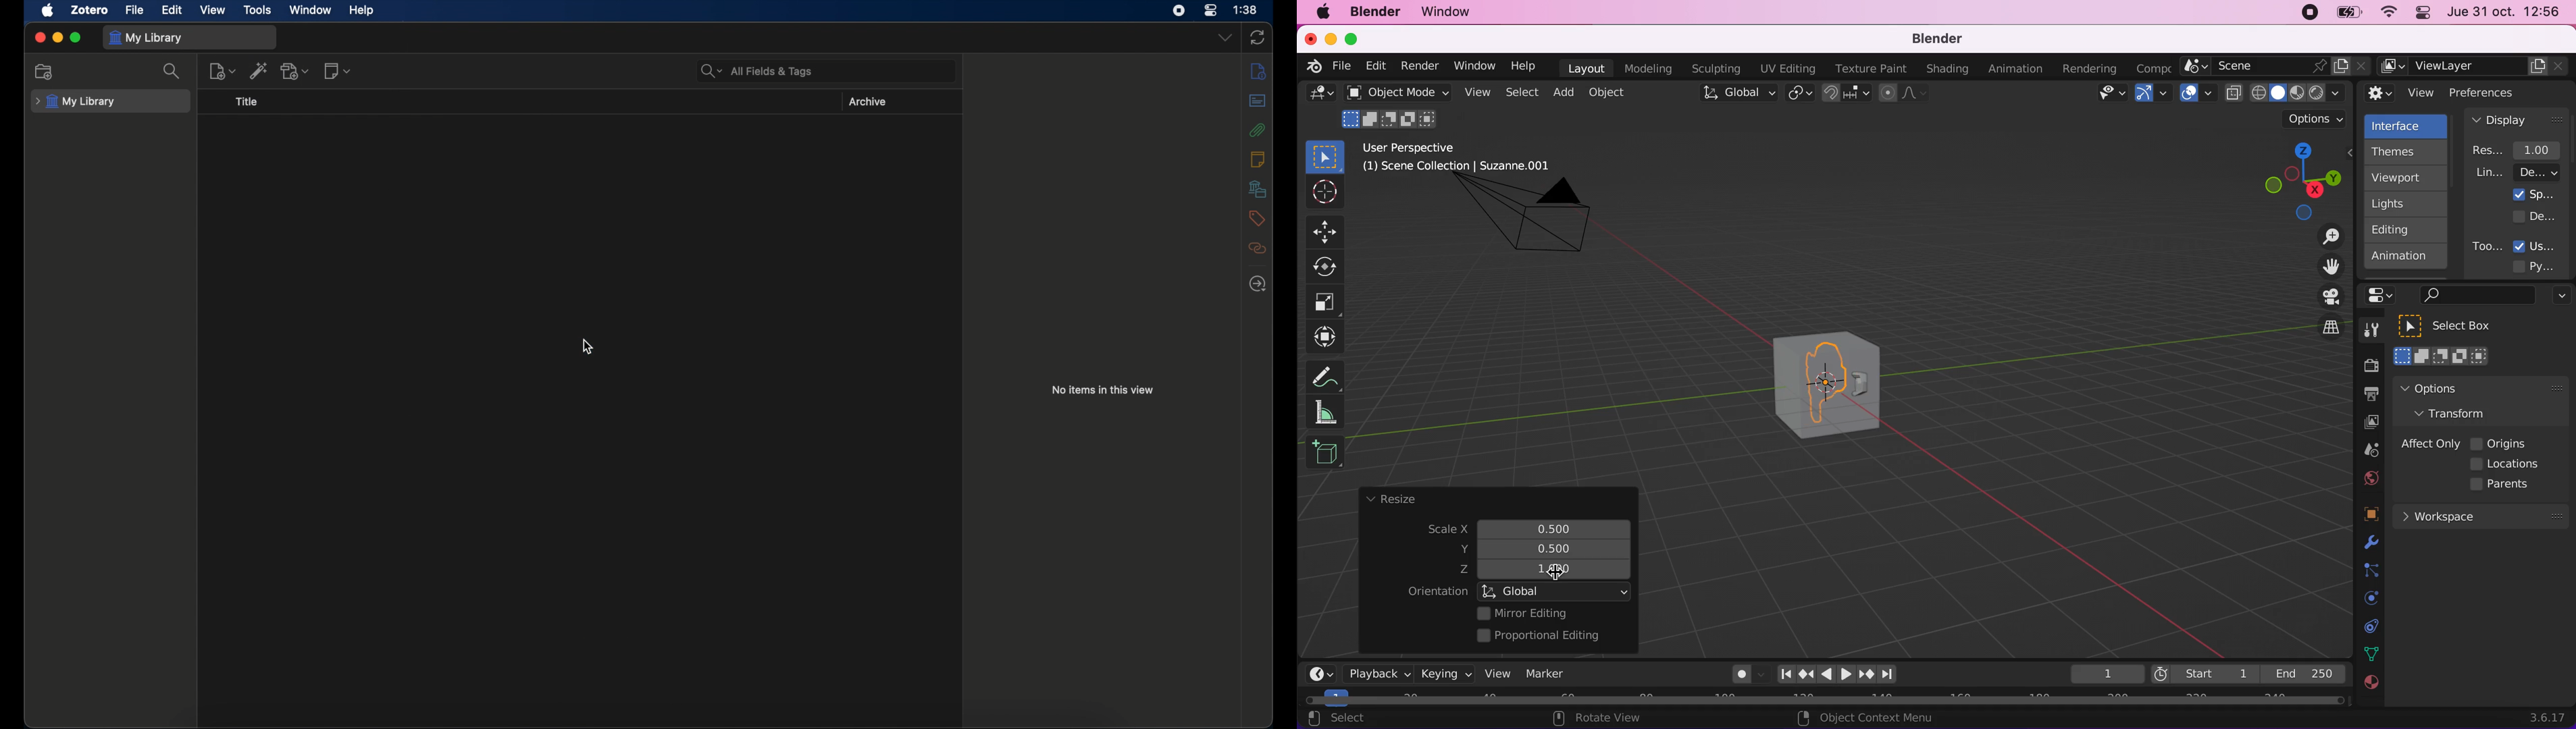 This screenshot has height=756, width=2576. I want to click on close, so click(1310, 38).